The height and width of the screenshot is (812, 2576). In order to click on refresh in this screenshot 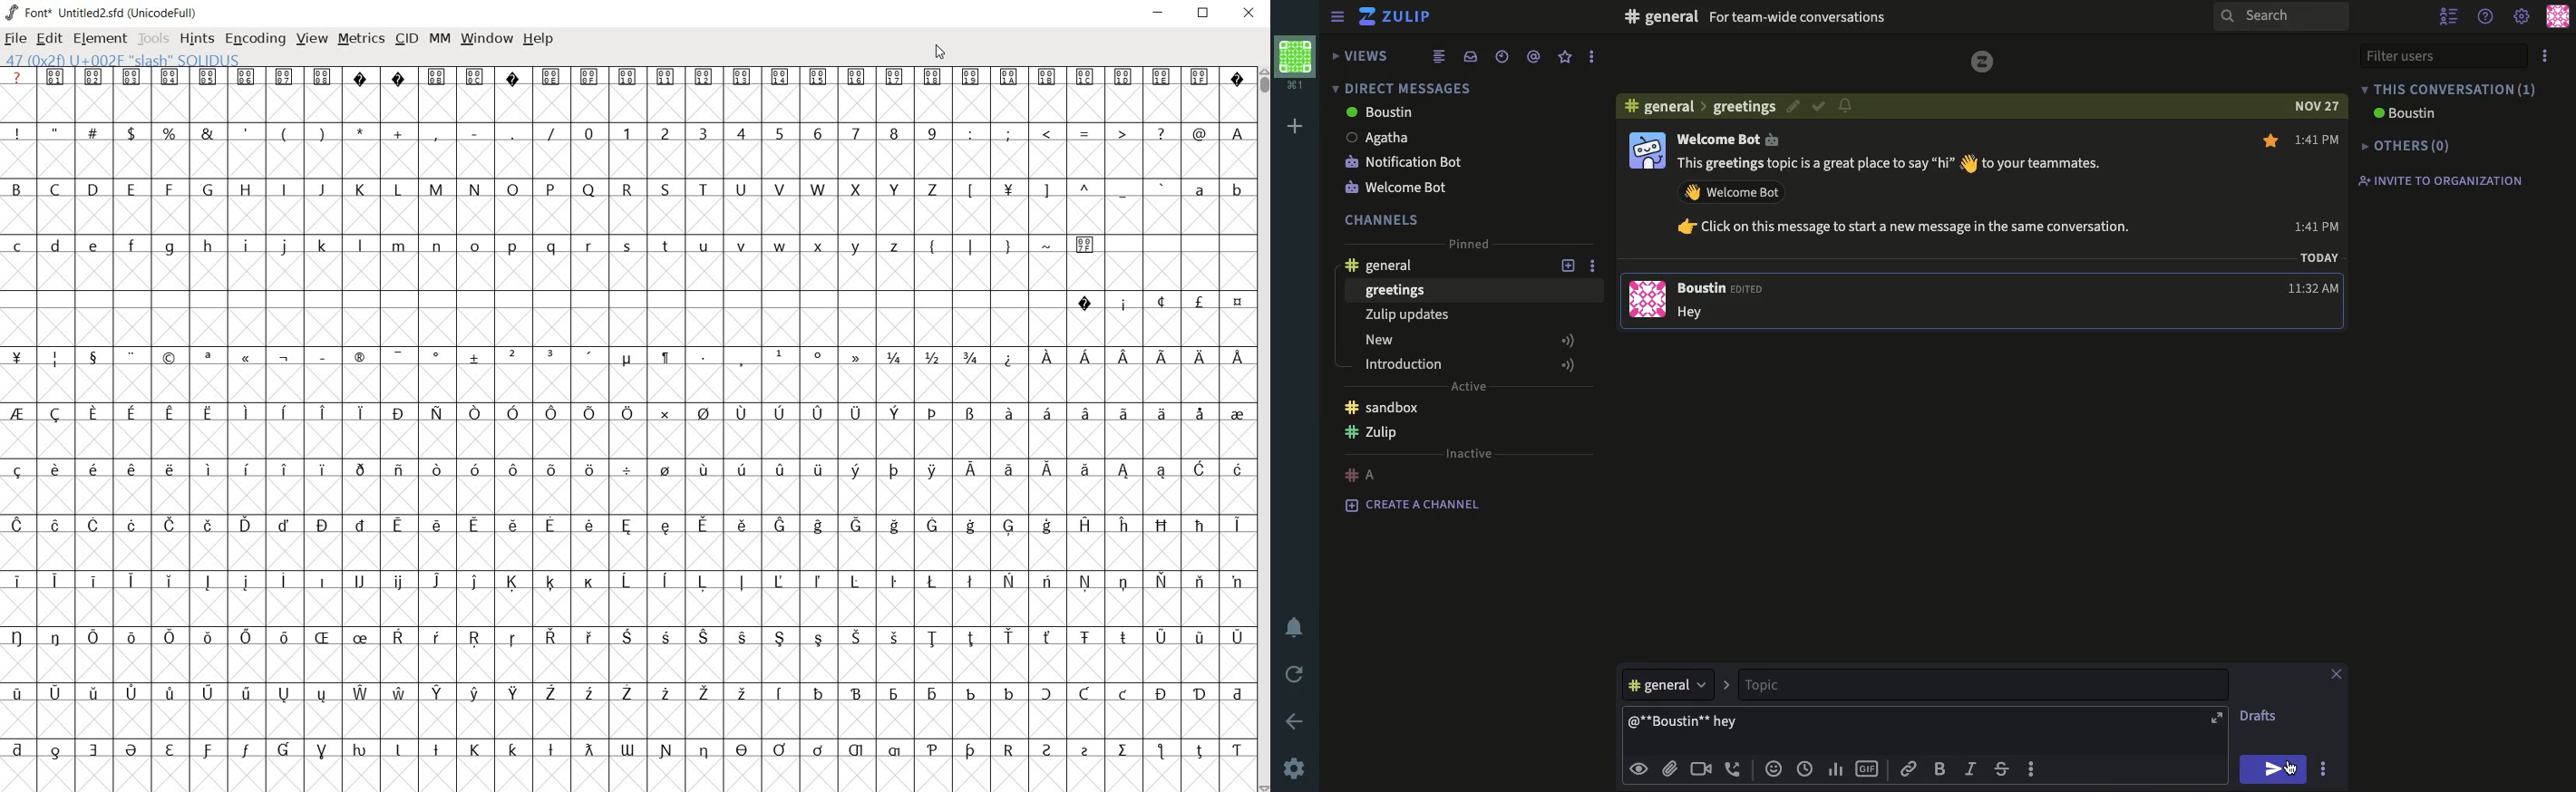, I will do `click(1298, 675)`.